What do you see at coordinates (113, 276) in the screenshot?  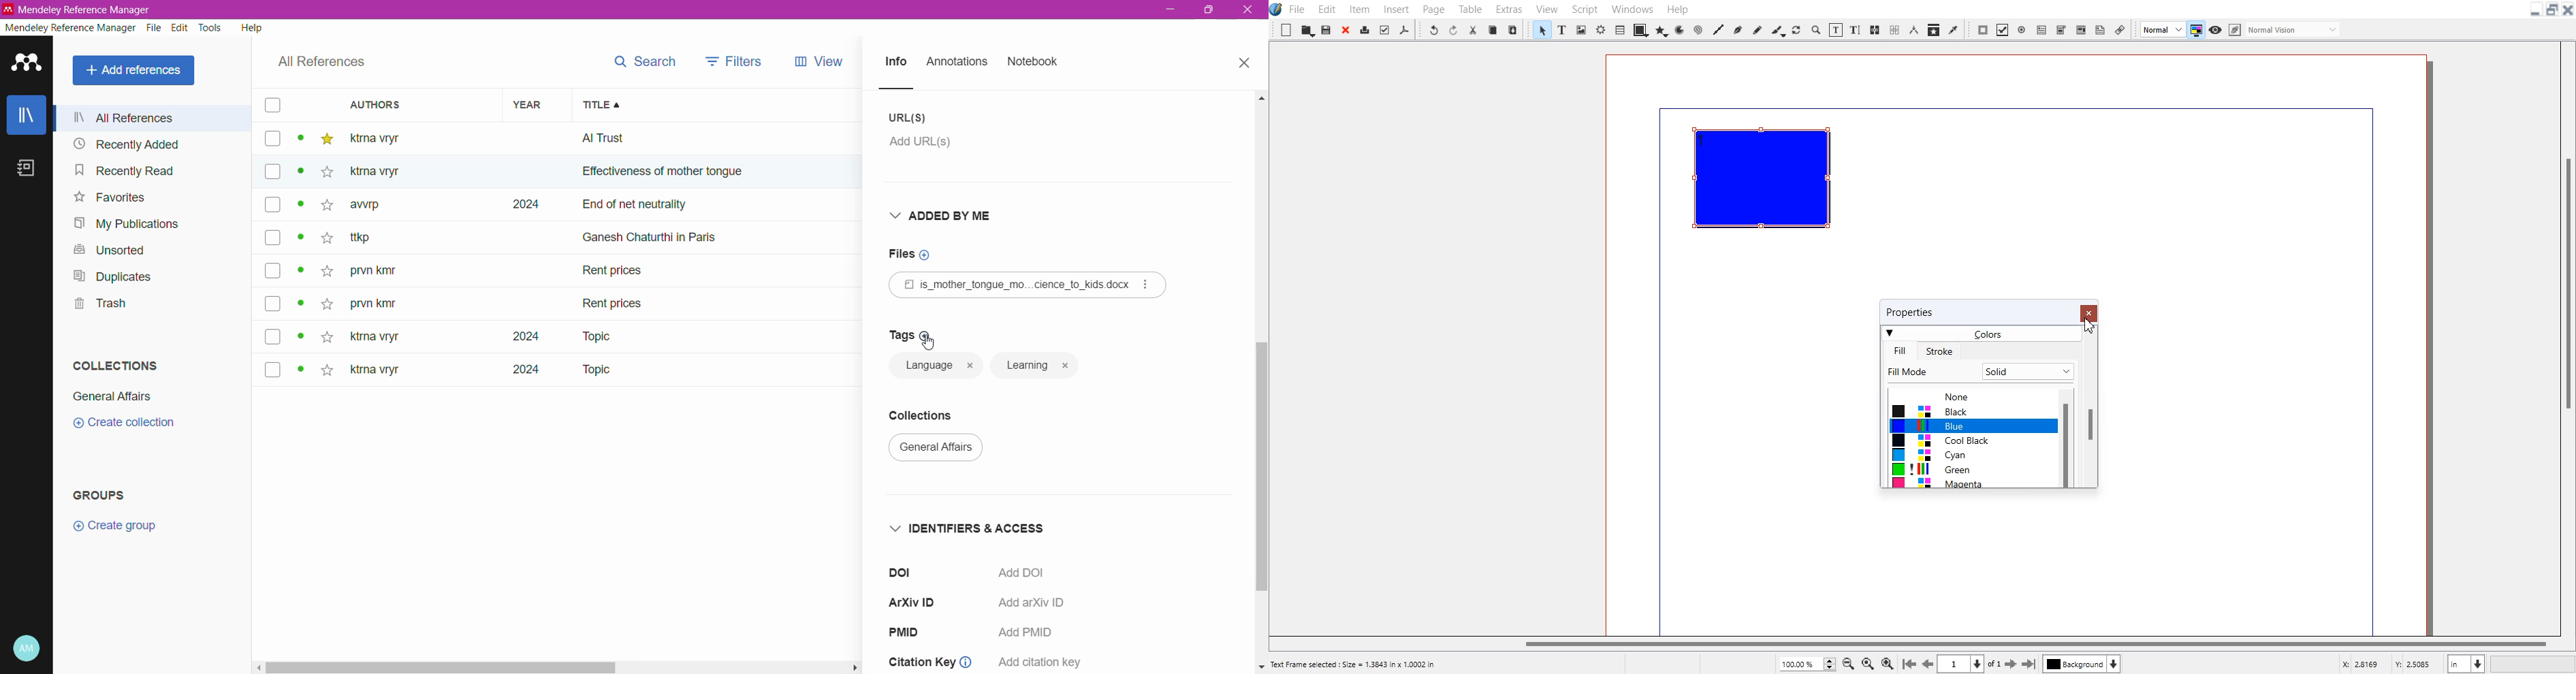 I see `Duplicates` at bounding box center [113, 276].